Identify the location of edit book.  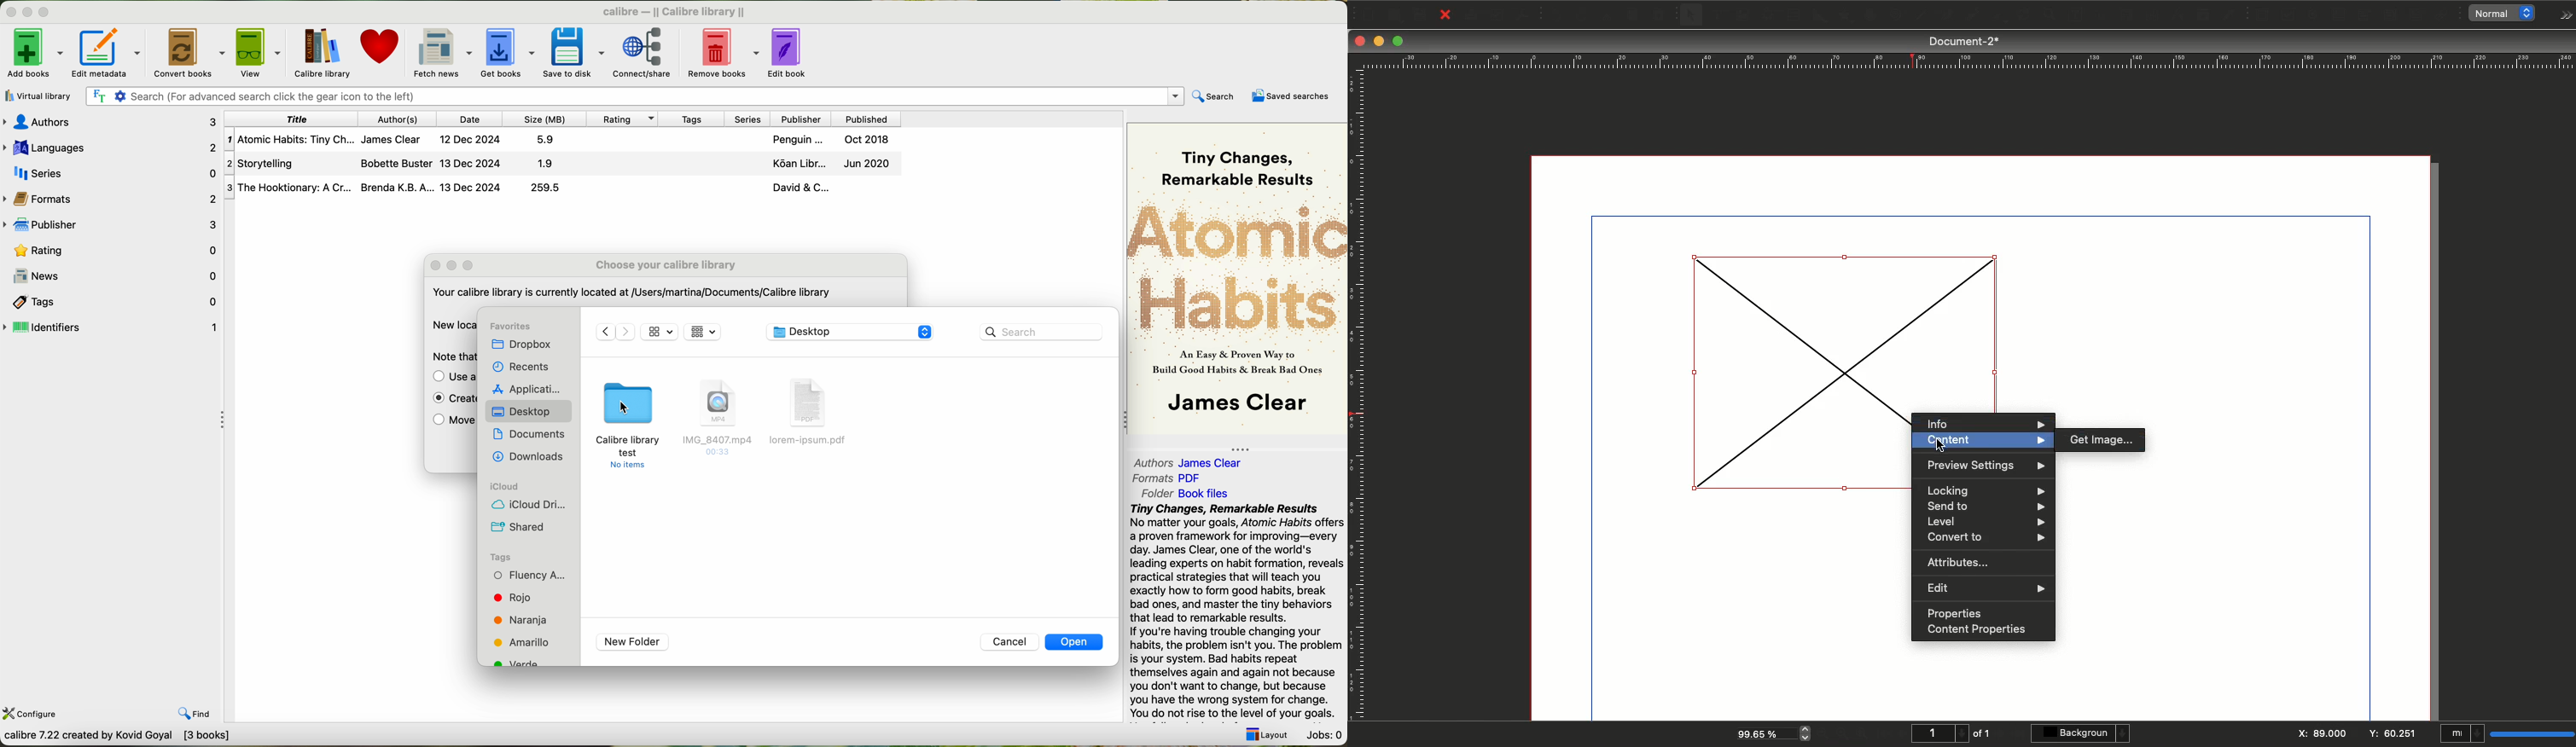
(792, 51).